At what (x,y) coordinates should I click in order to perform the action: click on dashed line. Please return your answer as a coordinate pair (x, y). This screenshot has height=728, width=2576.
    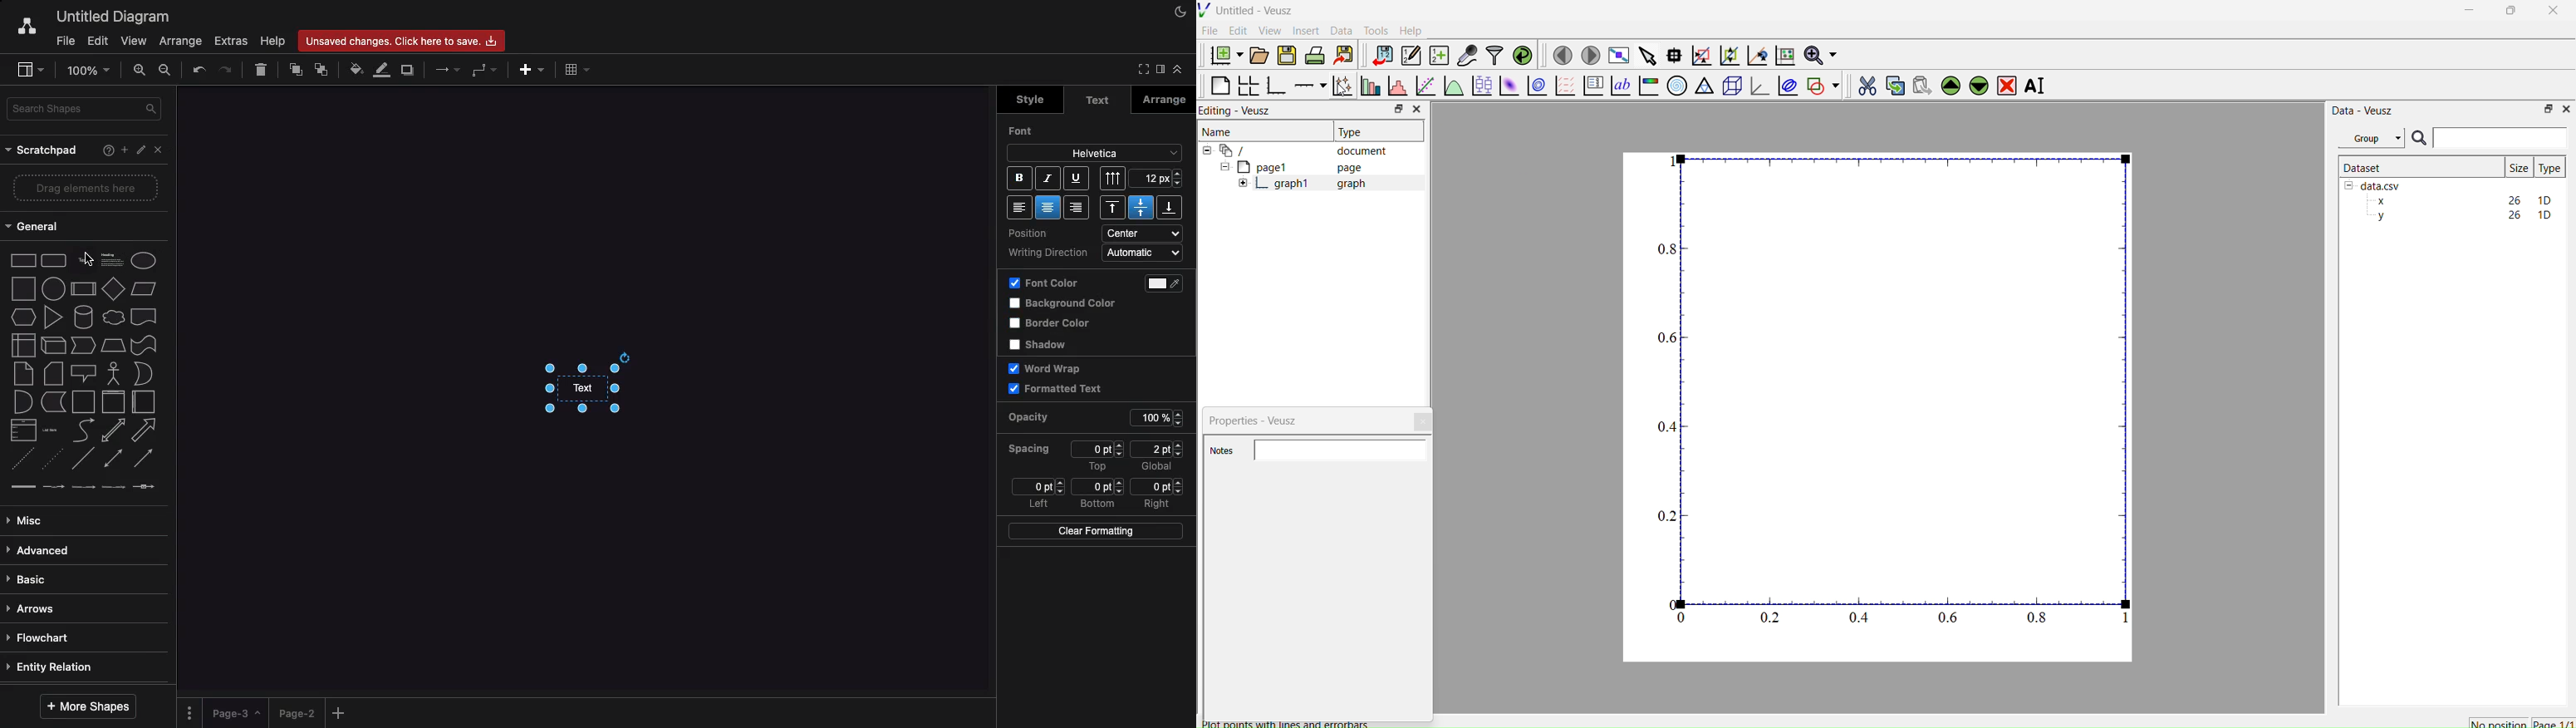
    Looking at the image, I should click on (22, 459).